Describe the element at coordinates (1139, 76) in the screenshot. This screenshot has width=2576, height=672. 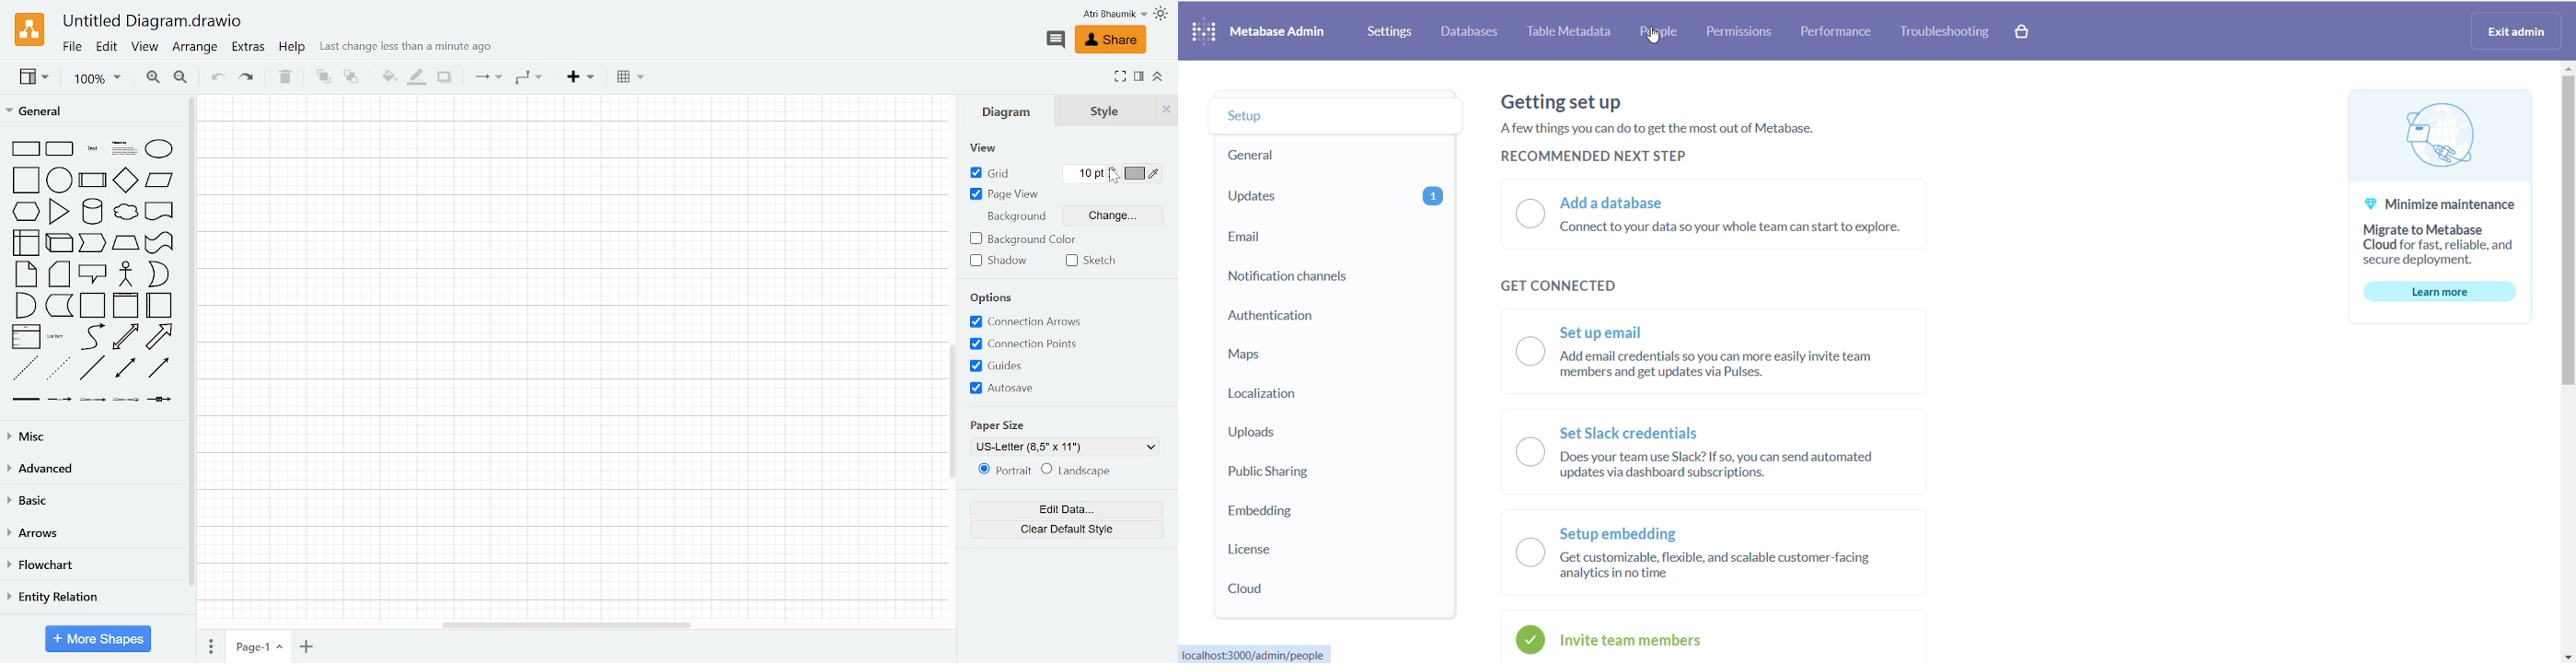
I see `Format` at that location.